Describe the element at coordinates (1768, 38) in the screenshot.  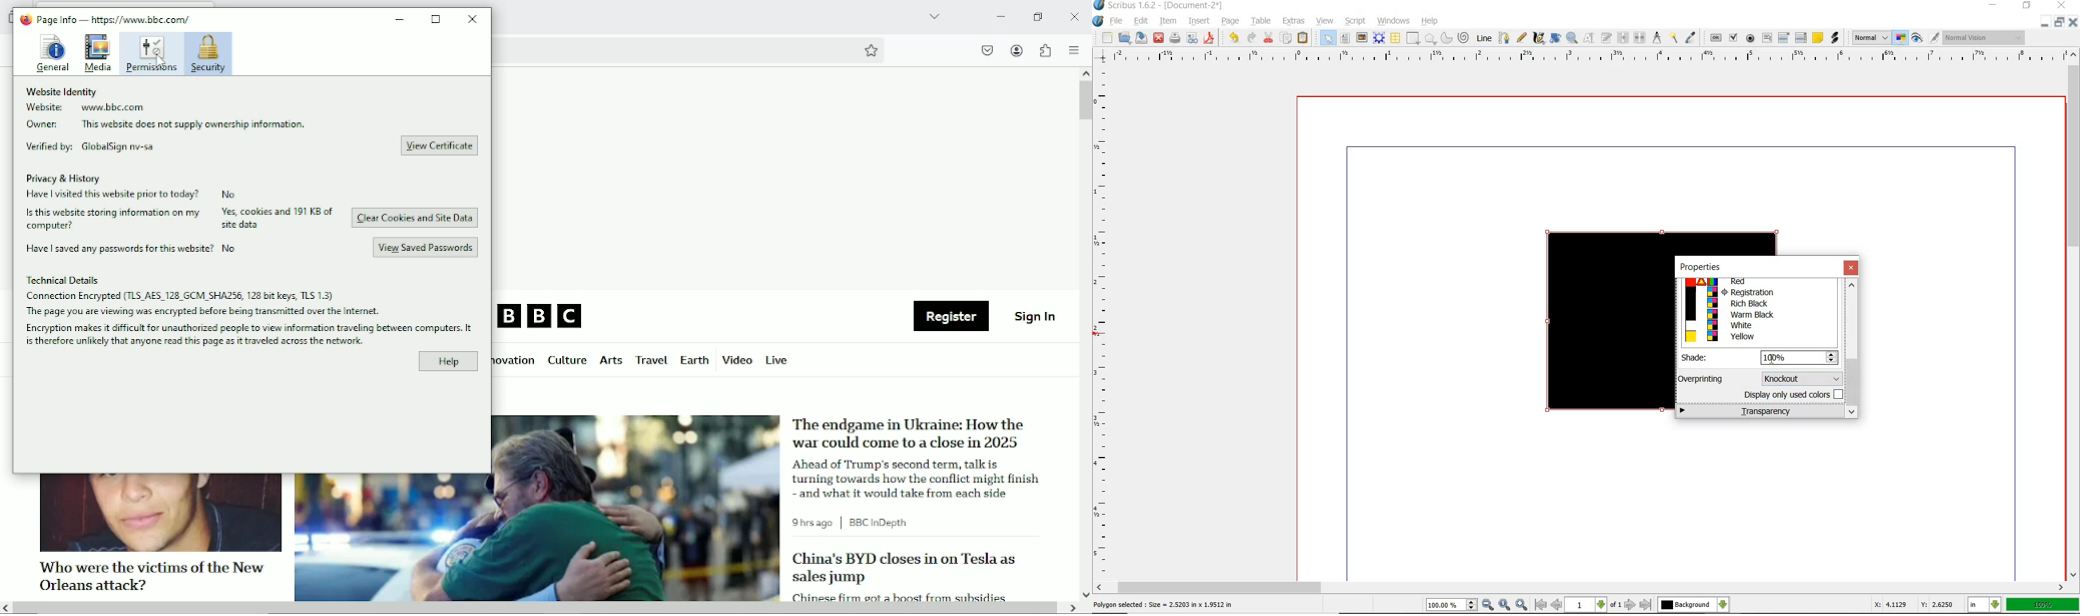
I see `pdf text field` at that location.